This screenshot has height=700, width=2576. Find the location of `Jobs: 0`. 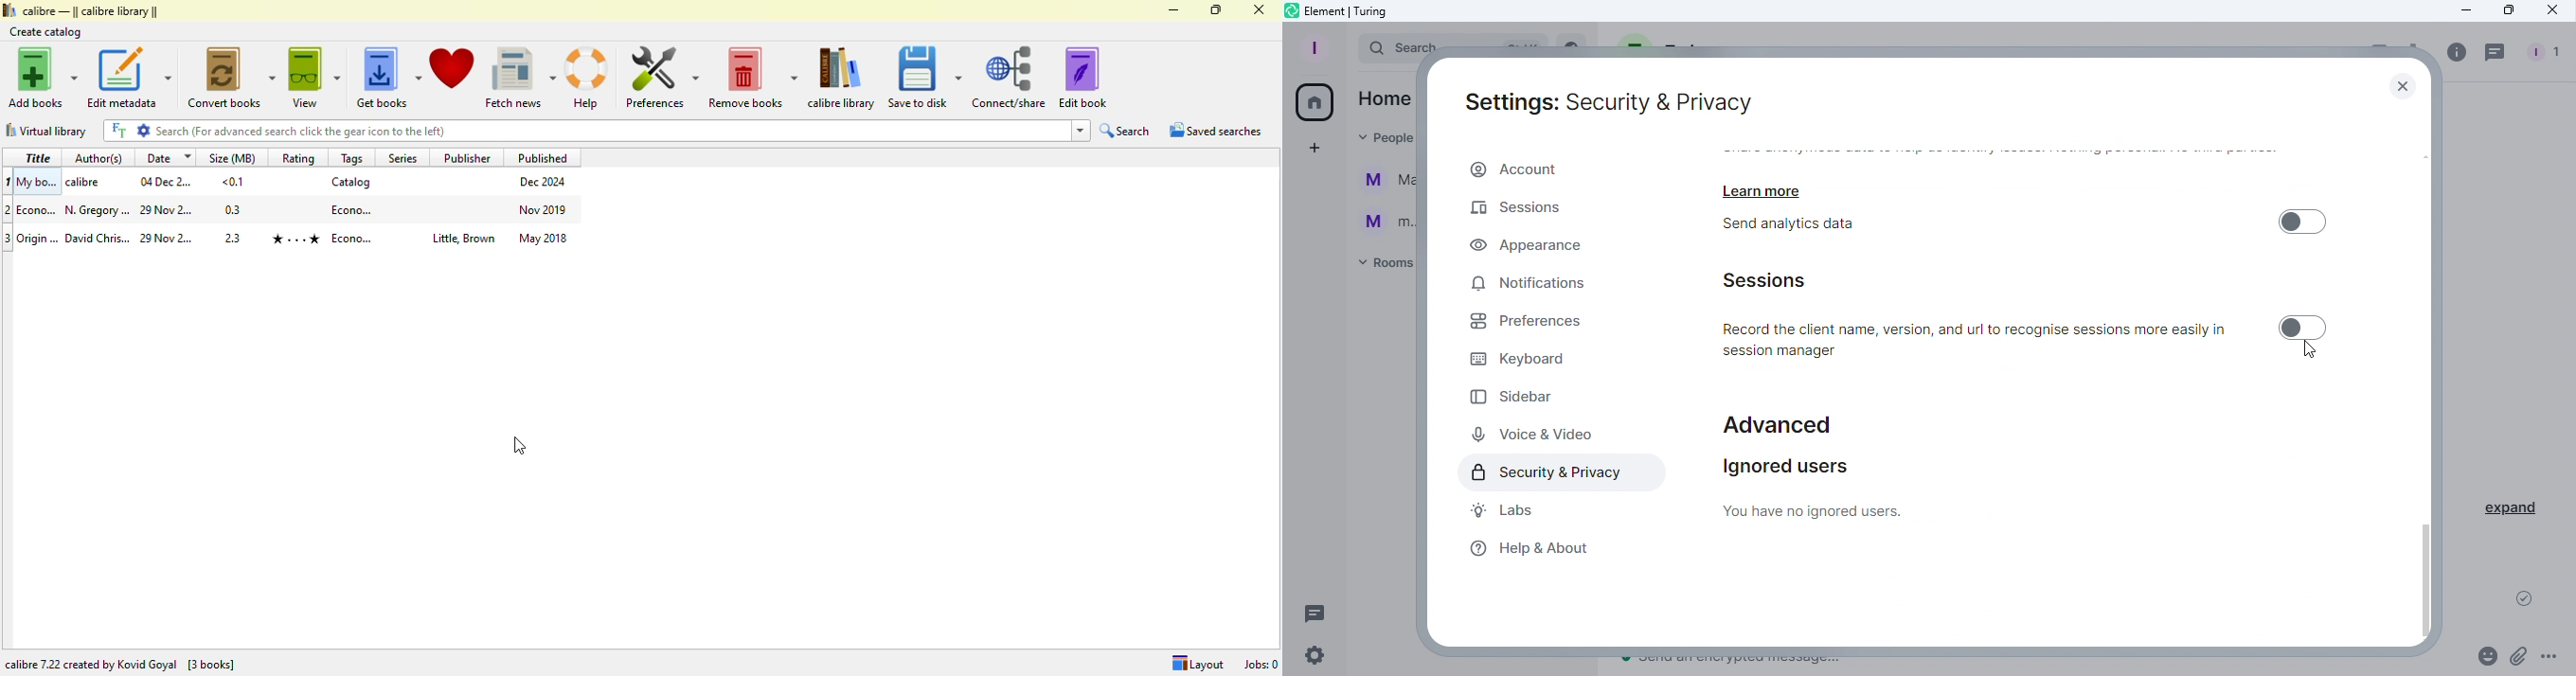

Jobs: 0 is located at coordinates (1260, 663).